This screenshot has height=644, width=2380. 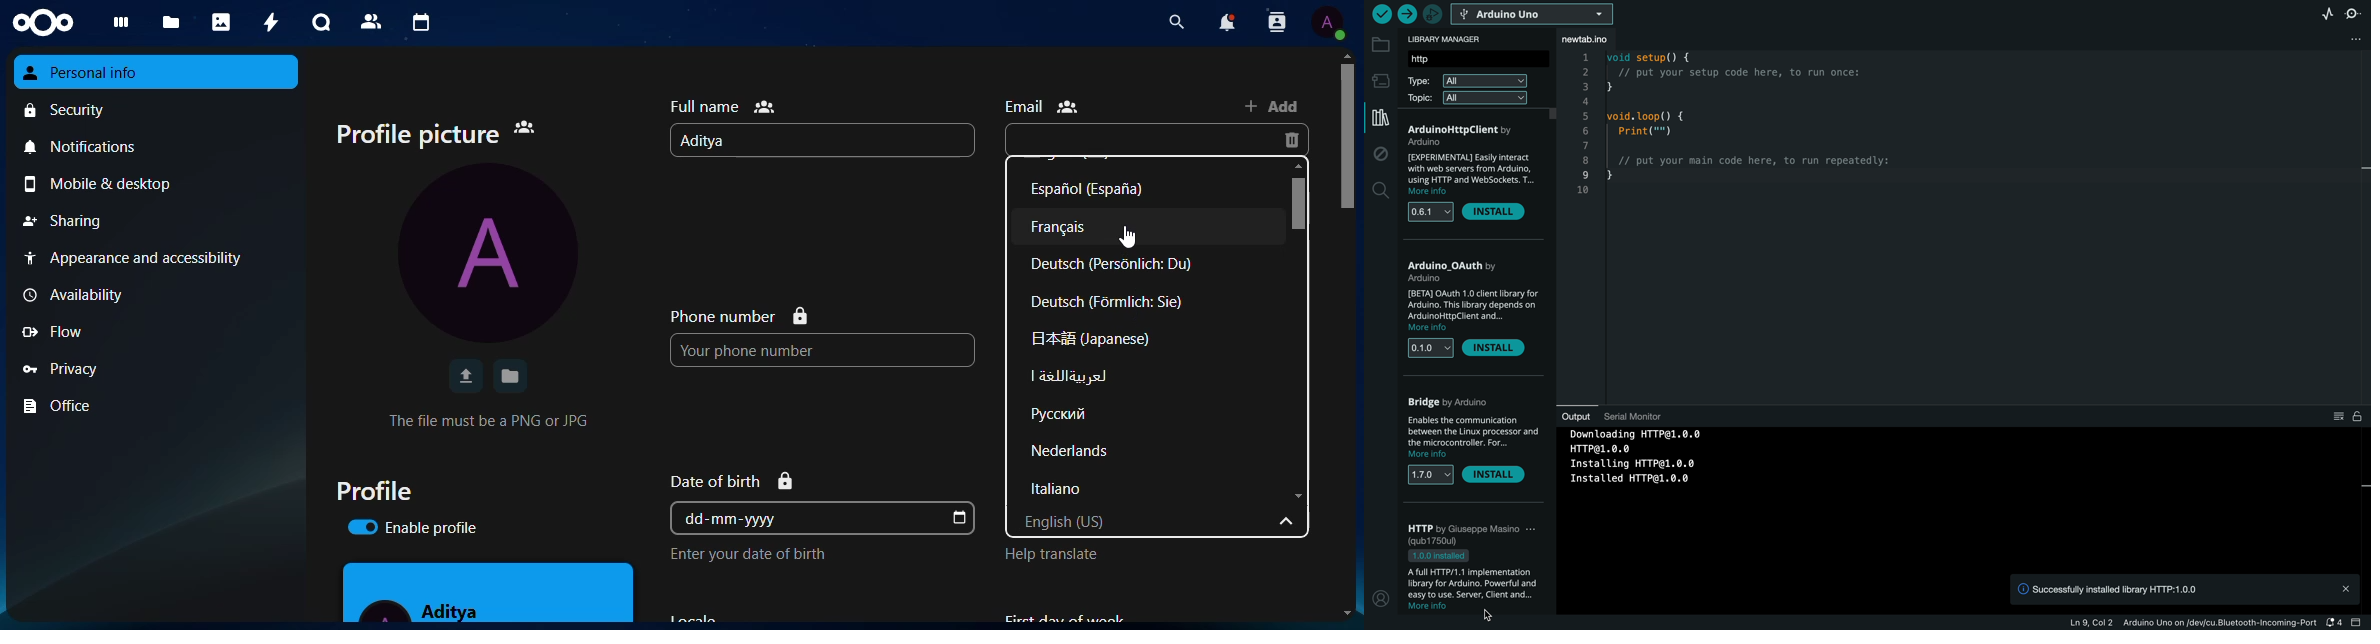 What do you see at coordinates (2352, 38) in the screenshot?
I see `file setting` at bounding box center [2352, 38].